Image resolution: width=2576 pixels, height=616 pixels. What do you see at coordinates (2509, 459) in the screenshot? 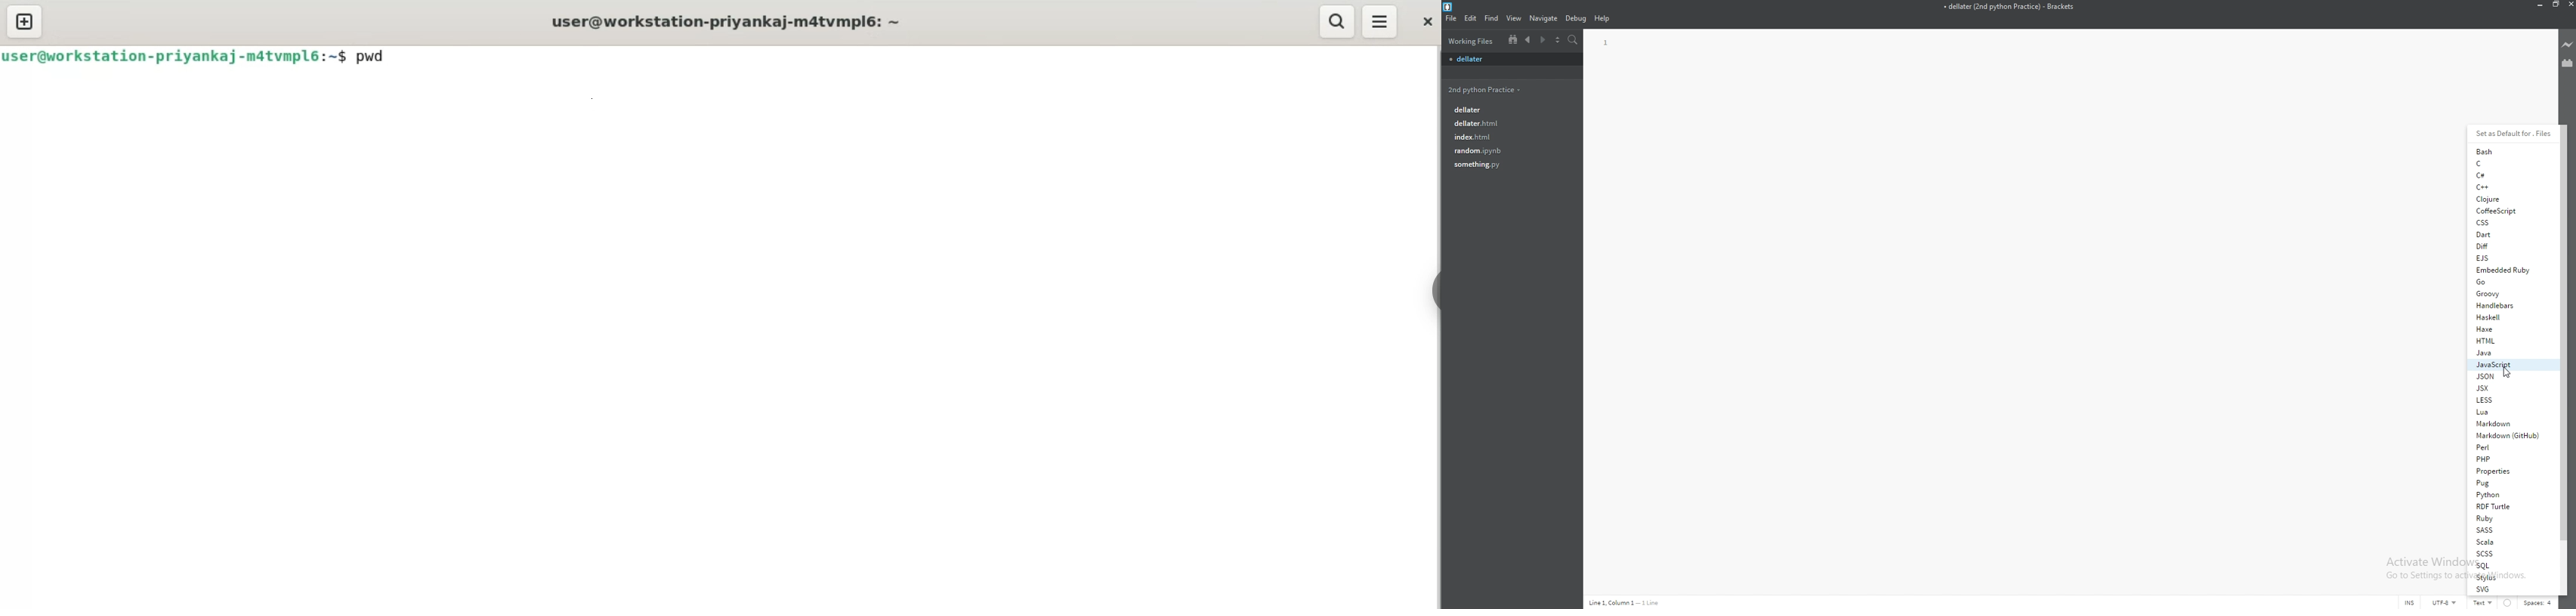
I see `php` at bounding box center [2509, 459].